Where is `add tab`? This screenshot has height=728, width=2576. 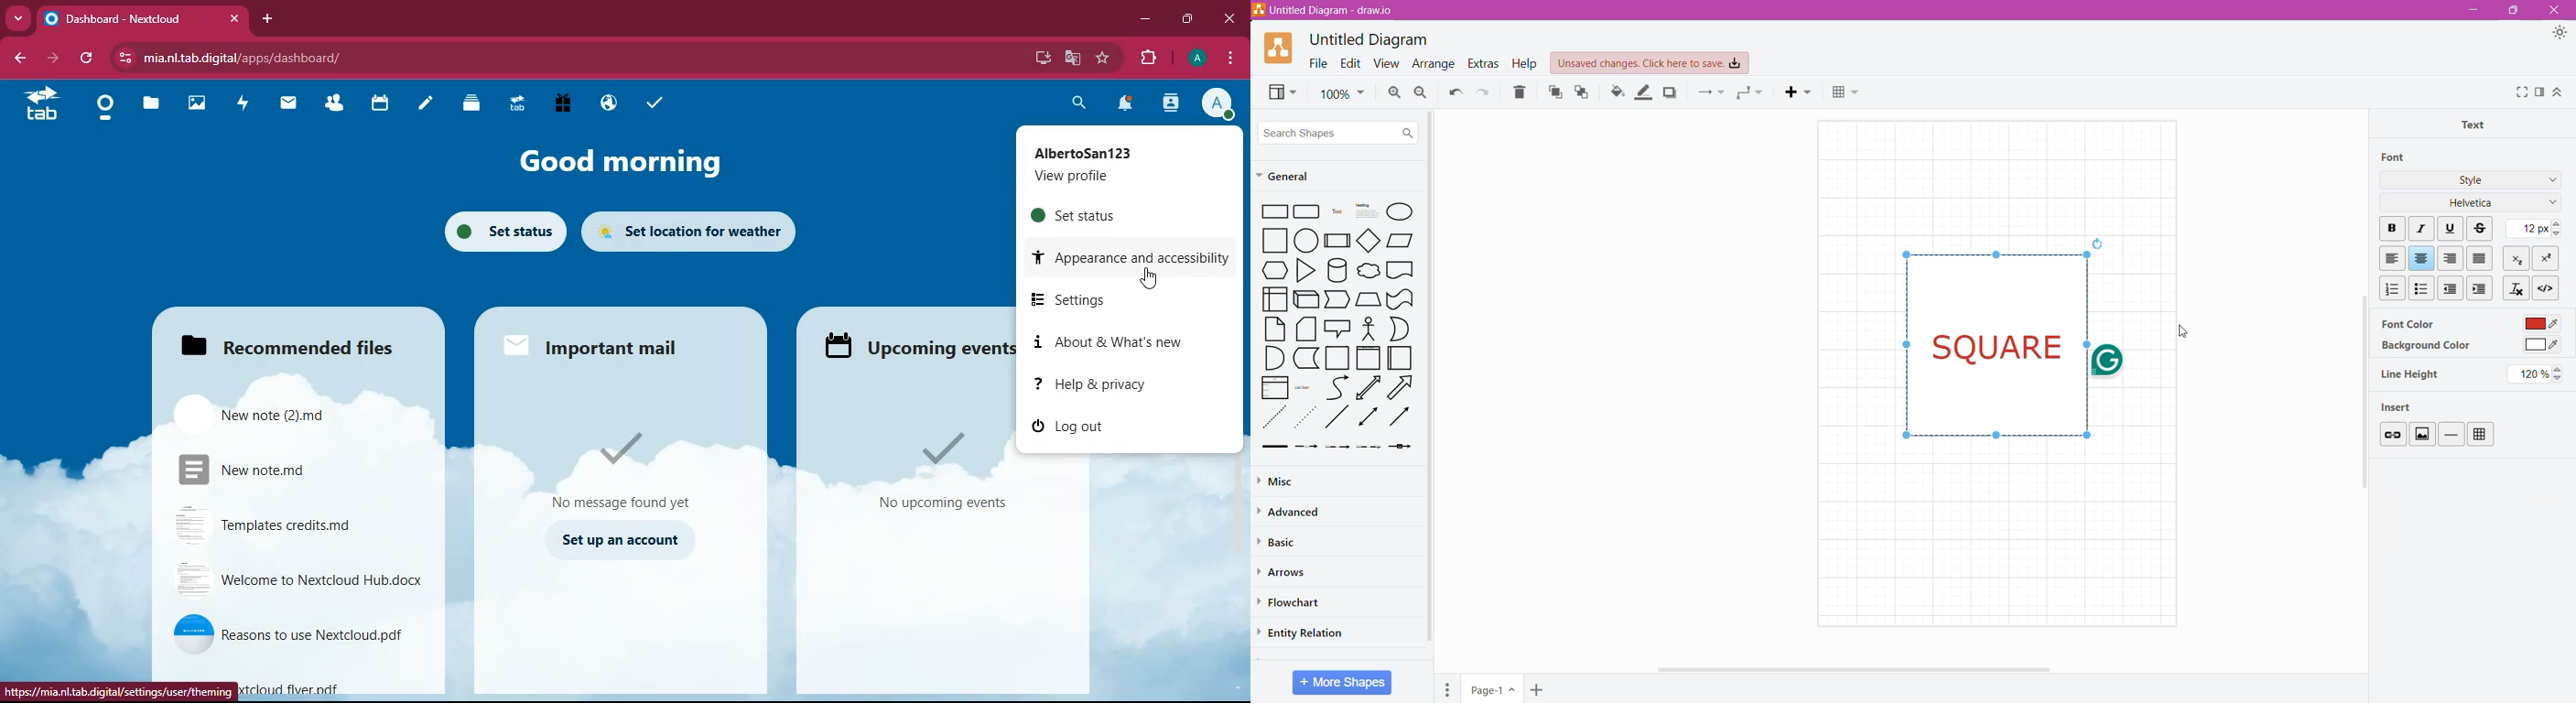 add tab is located at coordinates (267, 18).